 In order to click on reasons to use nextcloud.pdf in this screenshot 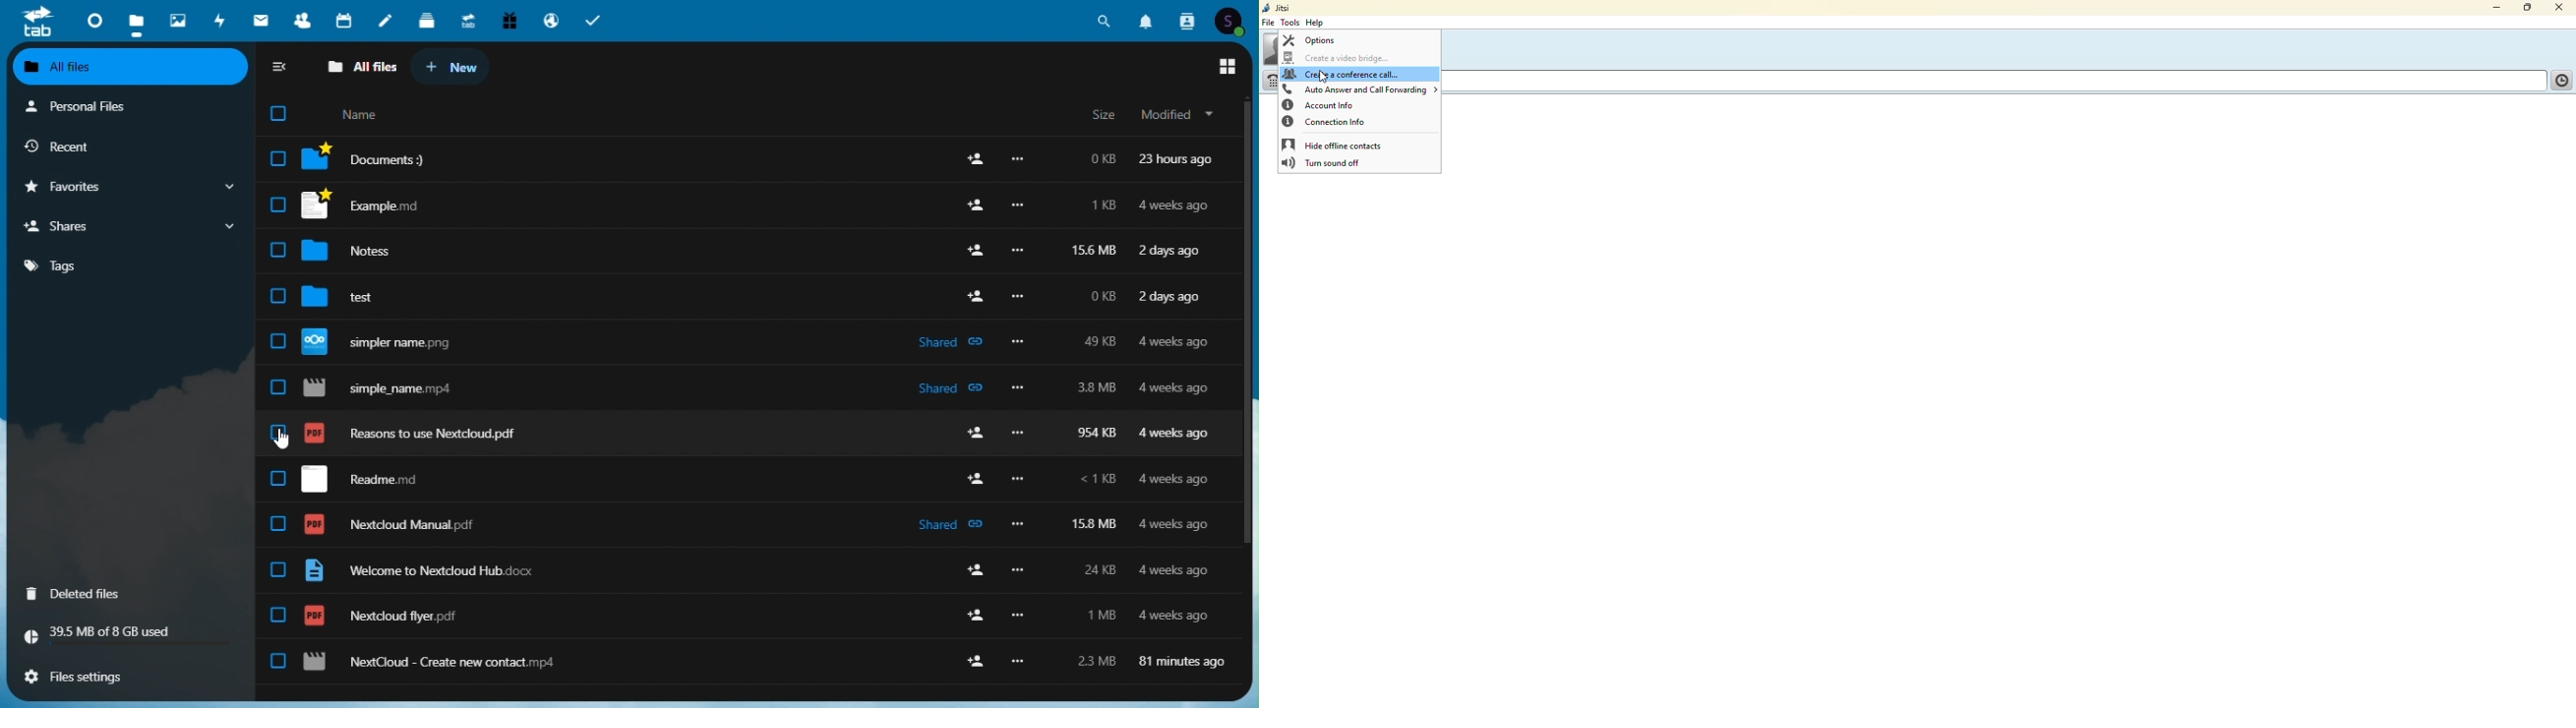, I will do `click(415, 433)`.